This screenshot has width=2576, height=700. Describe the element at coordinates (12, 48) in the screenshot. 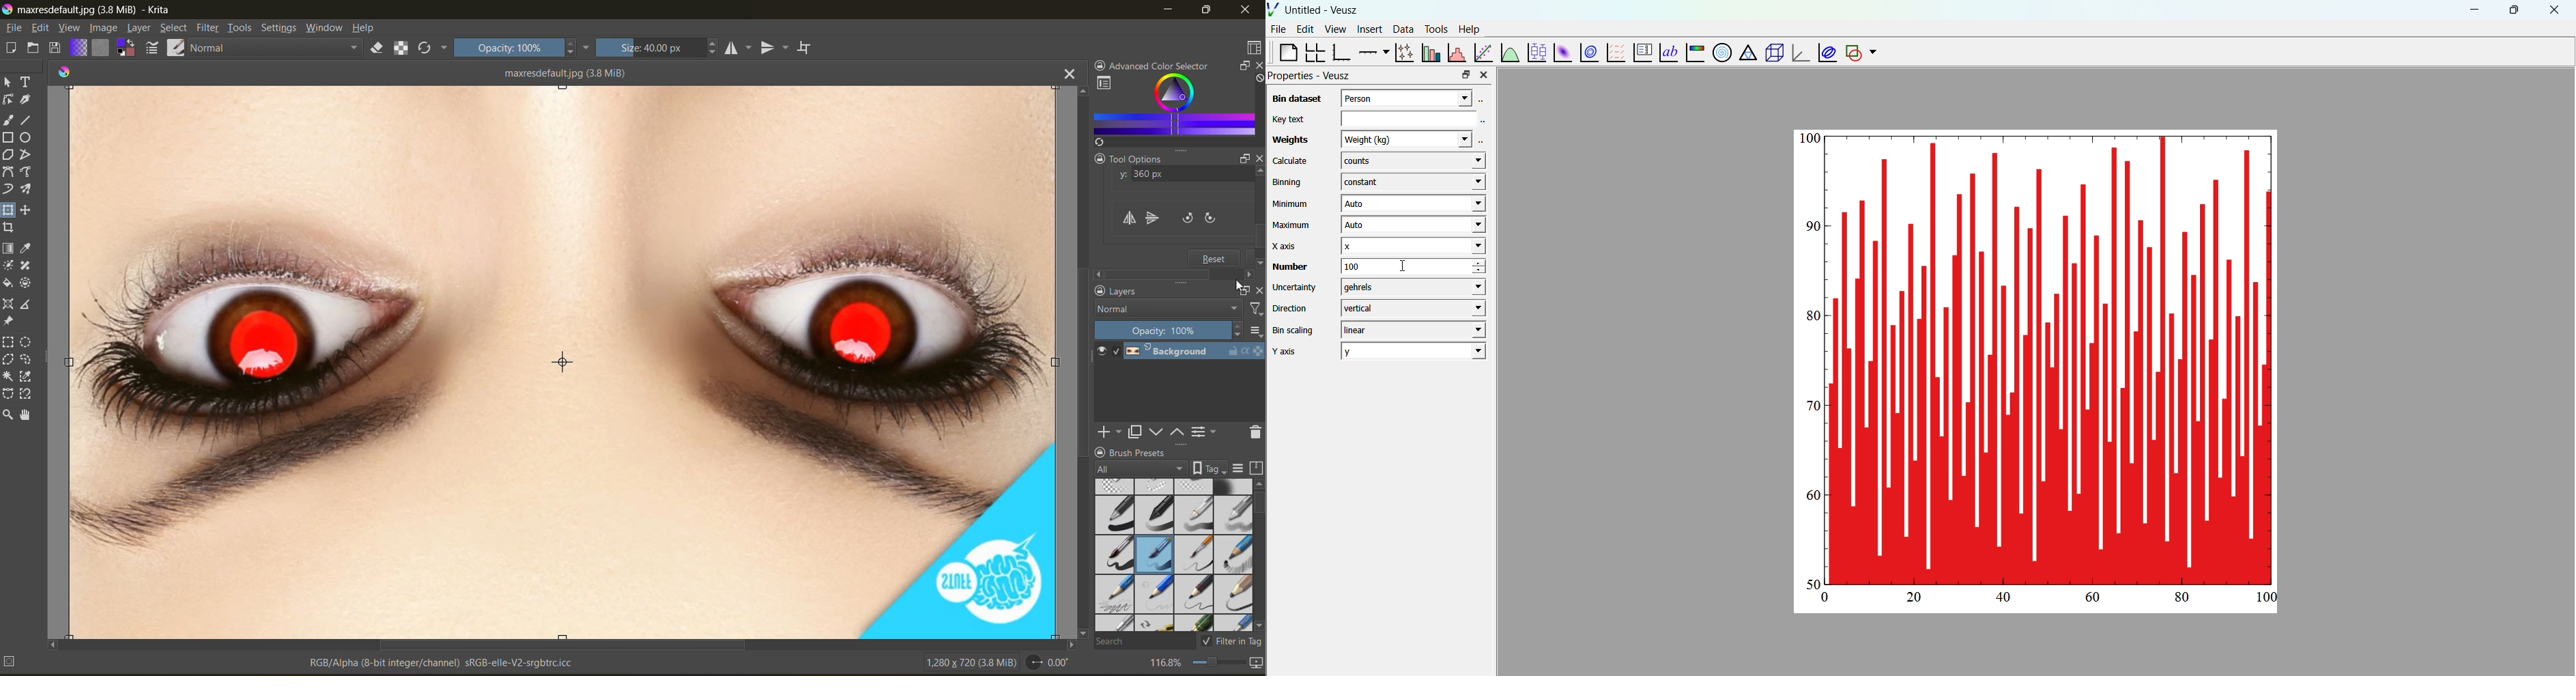

I see `create` at that location.